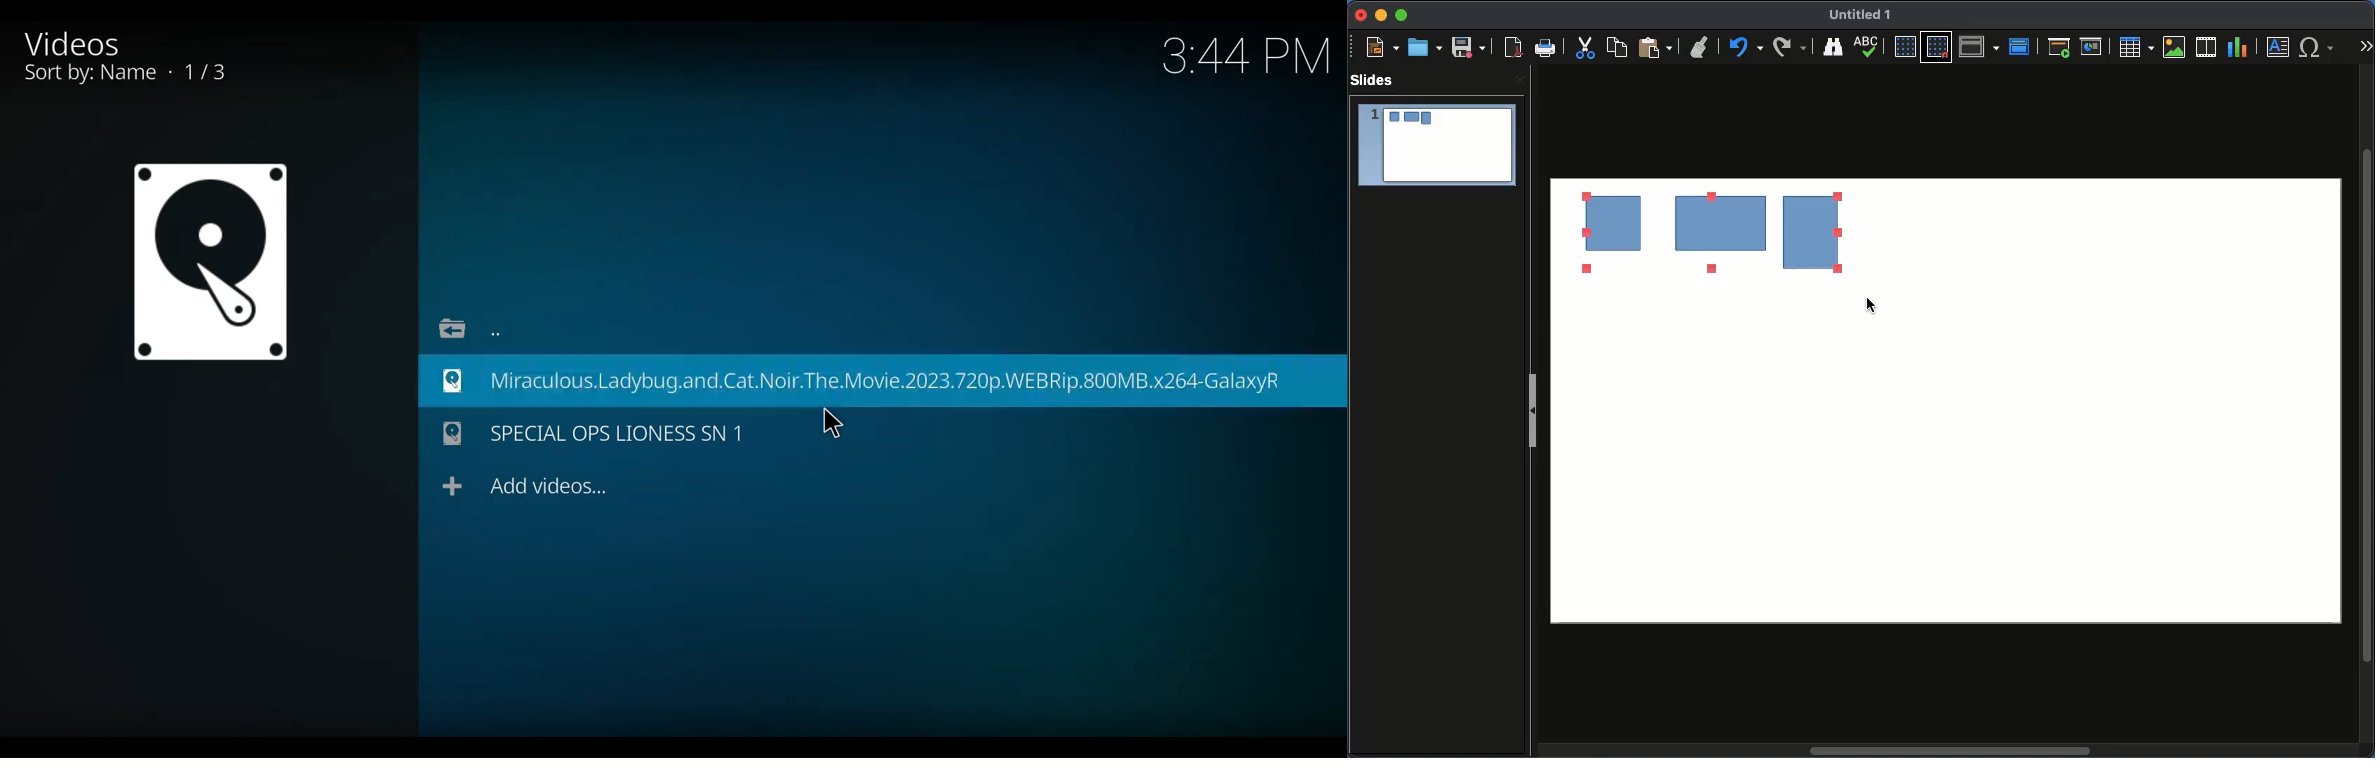 The width and height of the screenshot is (2380, 784). Describe the element at coordinates (526, 486) in the screenshot. I see `Add Videos` at that location.